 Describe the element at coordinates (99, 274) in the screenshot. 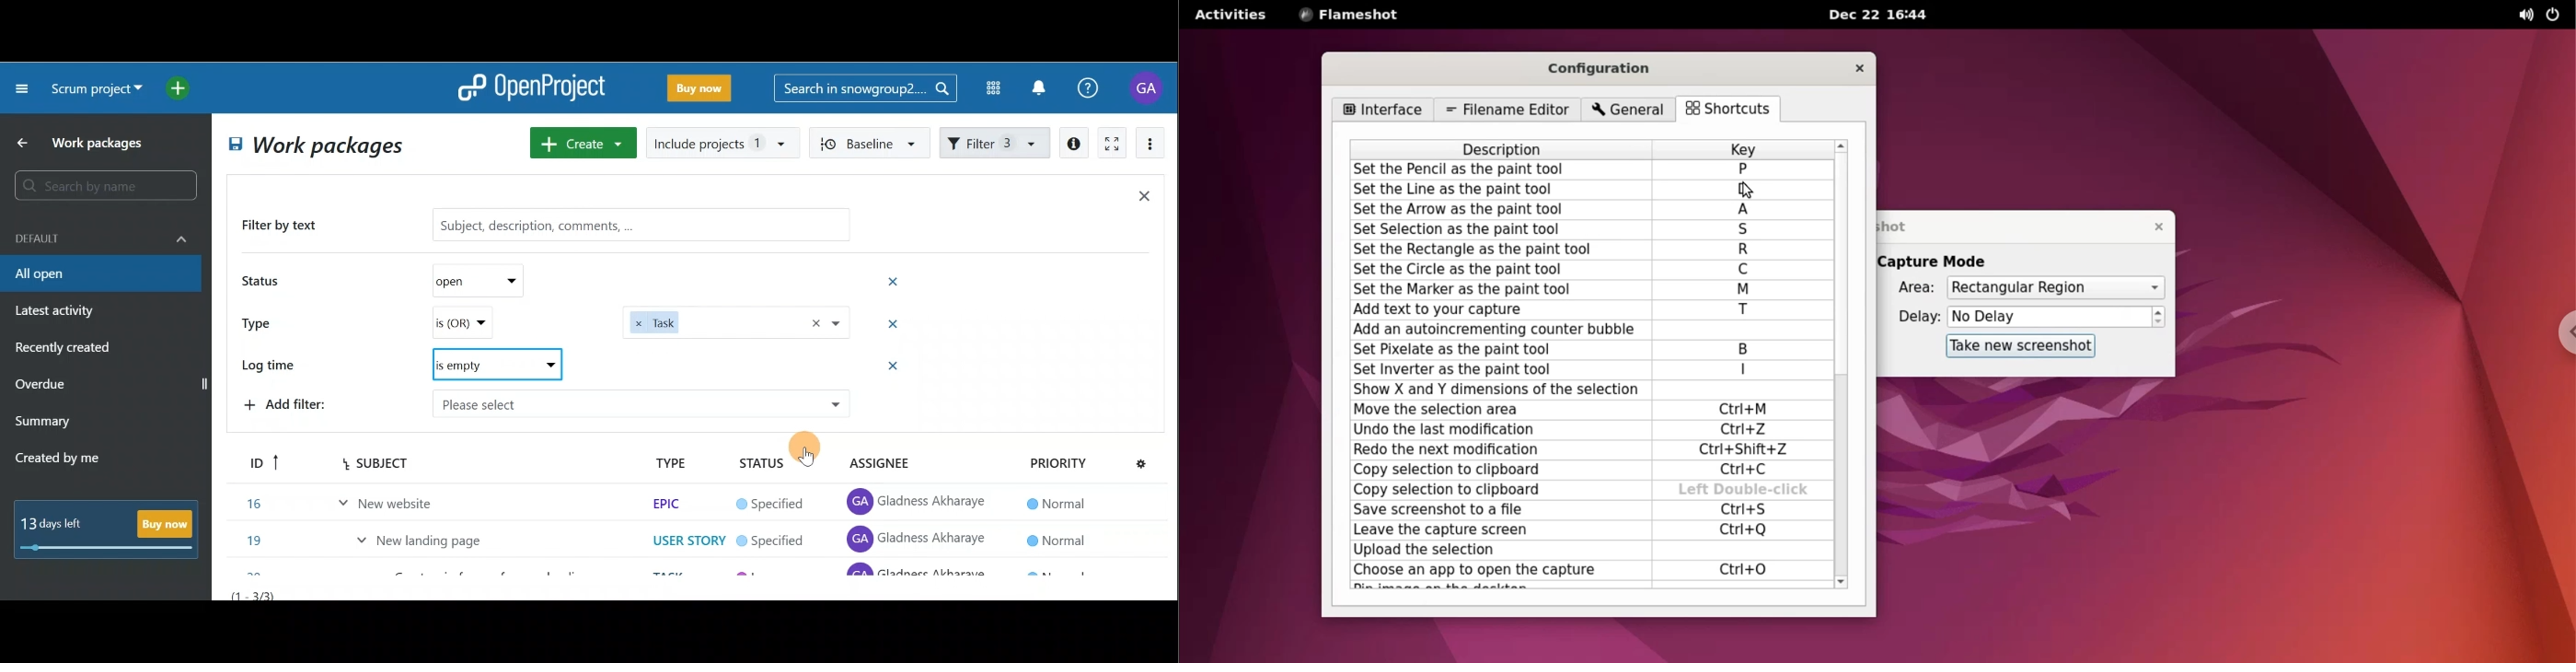

I see `All open` at that location.